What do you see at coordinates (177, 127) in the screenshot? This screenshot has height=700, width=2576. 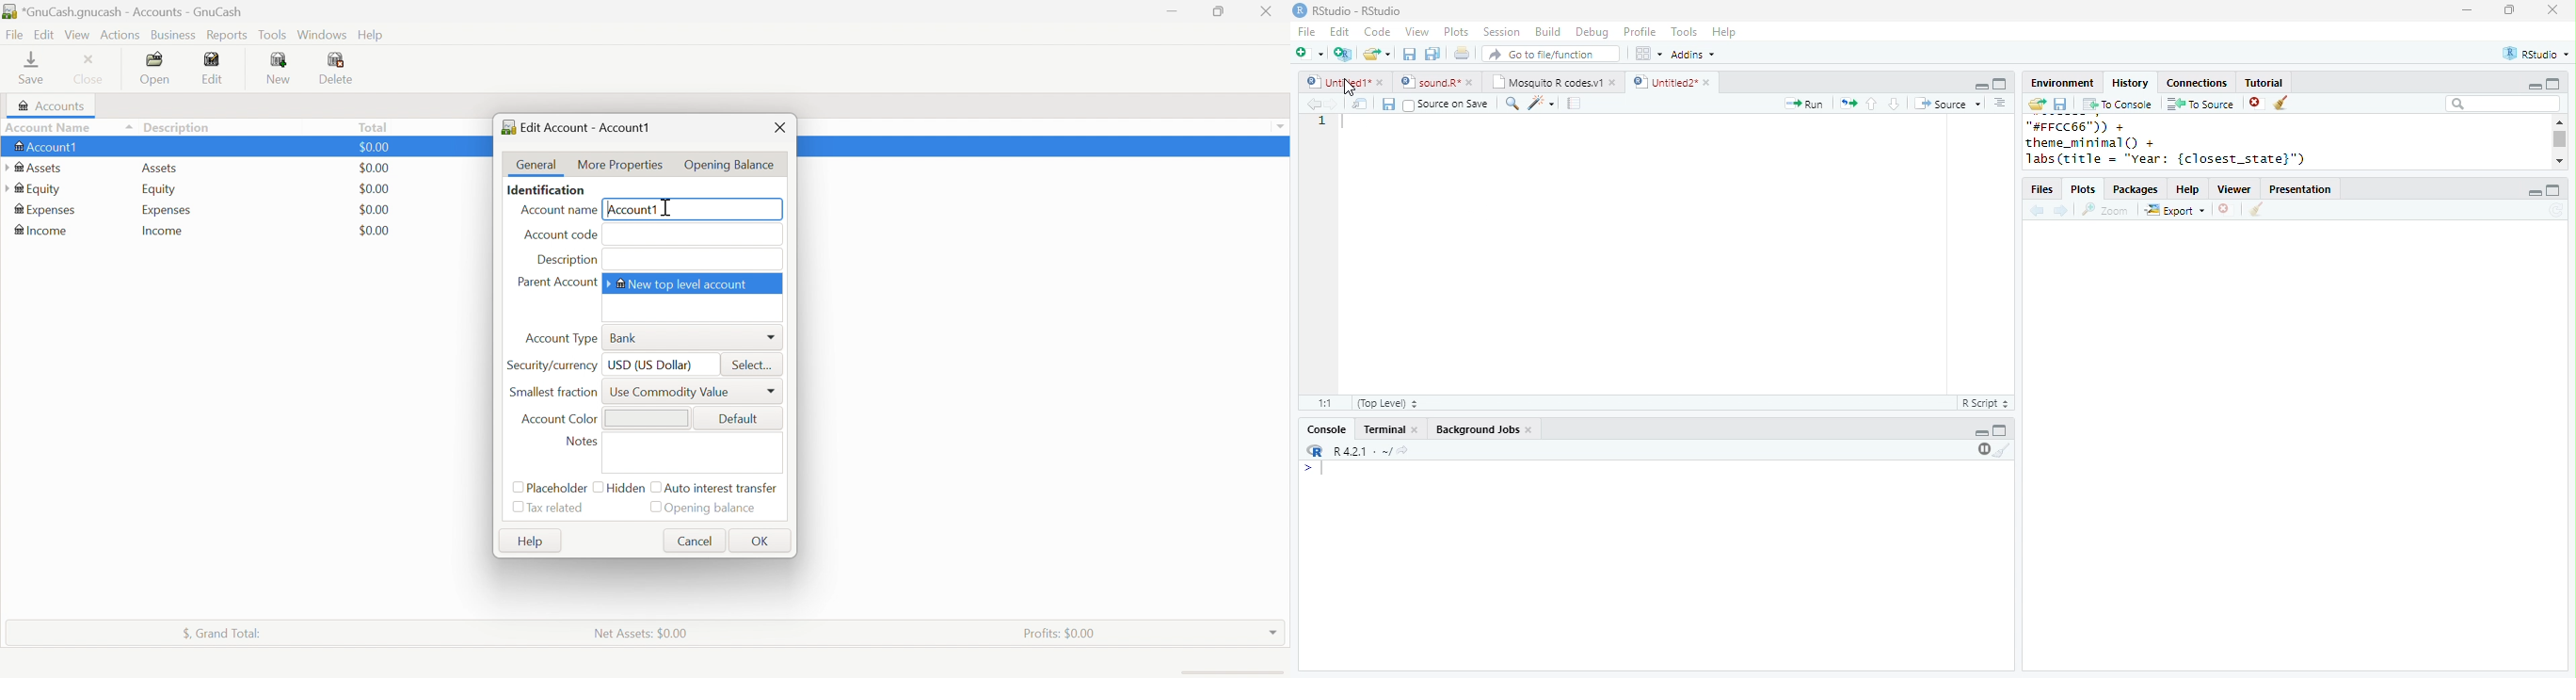 I see `Description` at bounding box center [177, 127].